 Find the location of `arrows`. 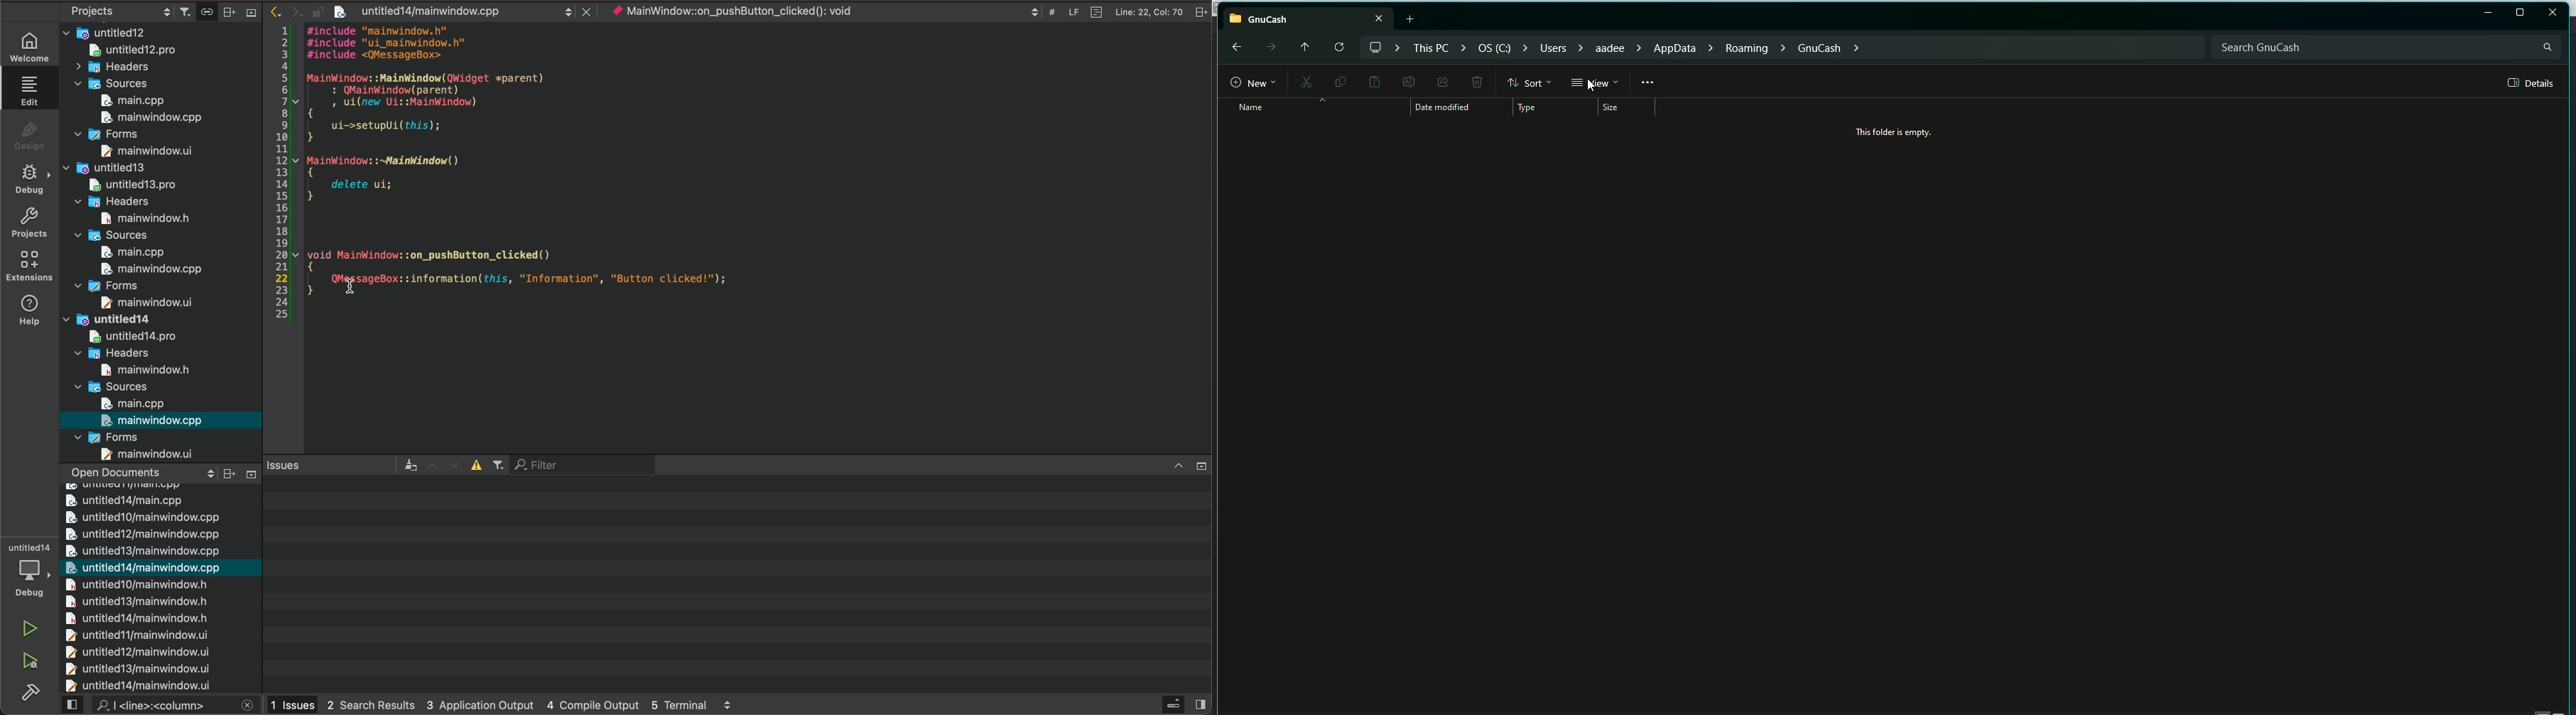

arrows is located at coordinates (445, 464).